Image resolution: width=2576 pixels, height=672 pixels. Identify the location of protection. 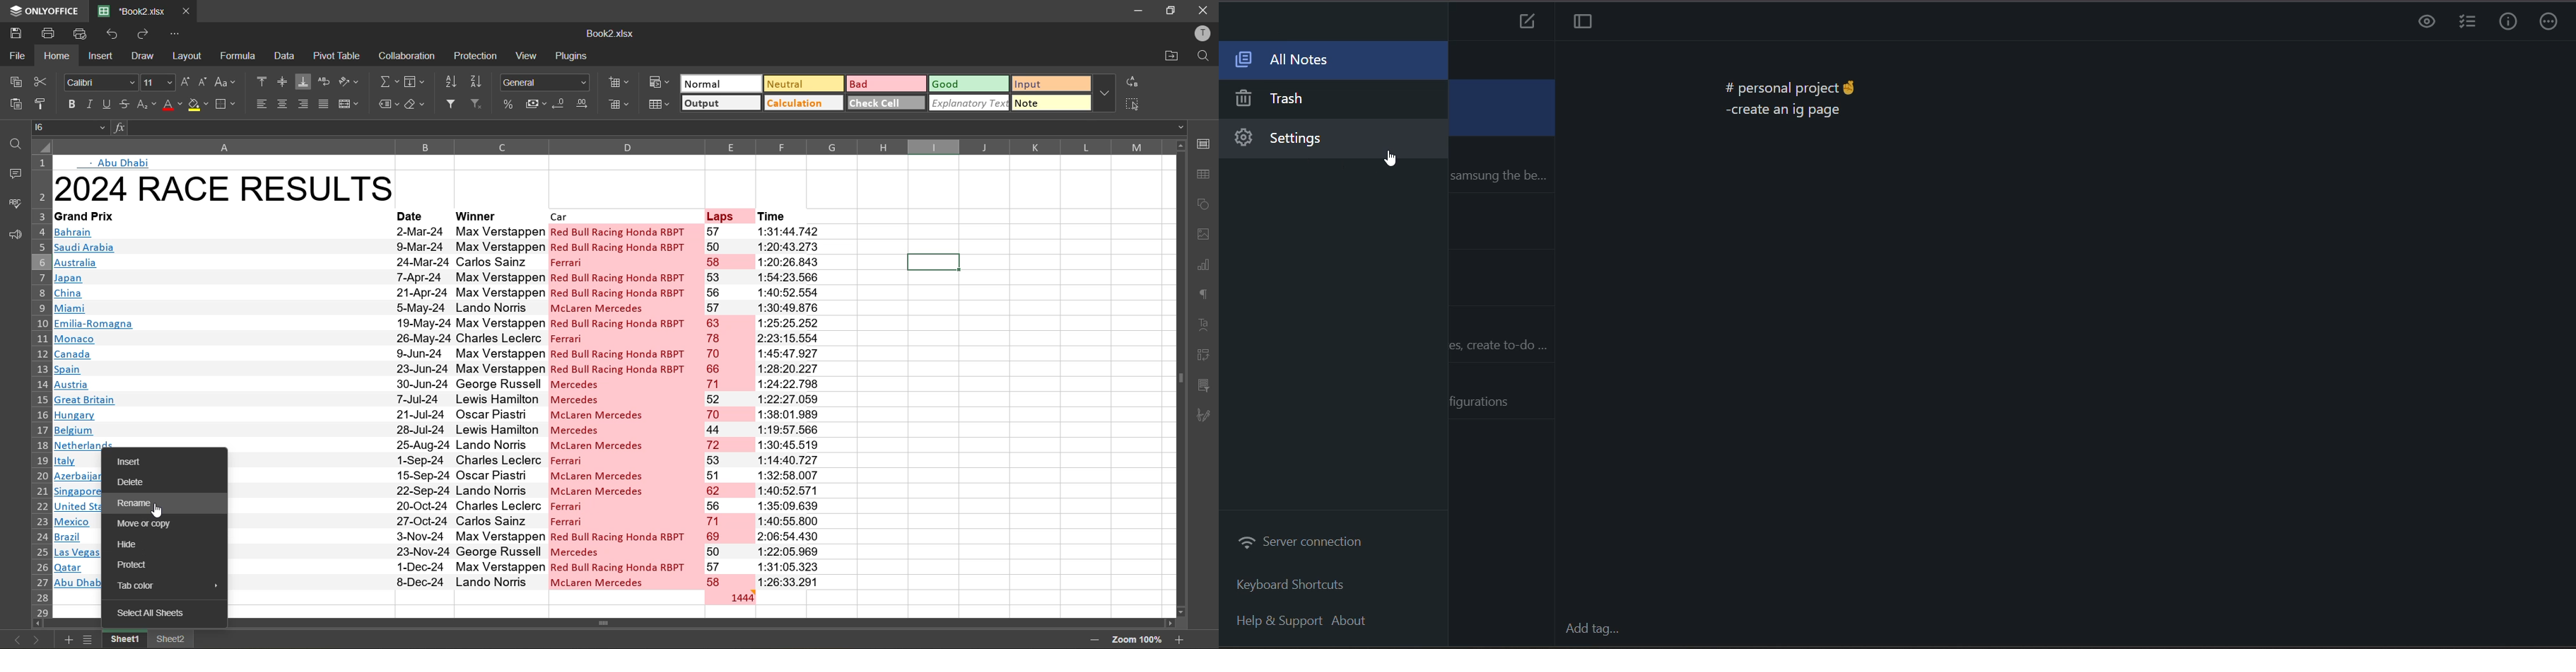
(477, 57).